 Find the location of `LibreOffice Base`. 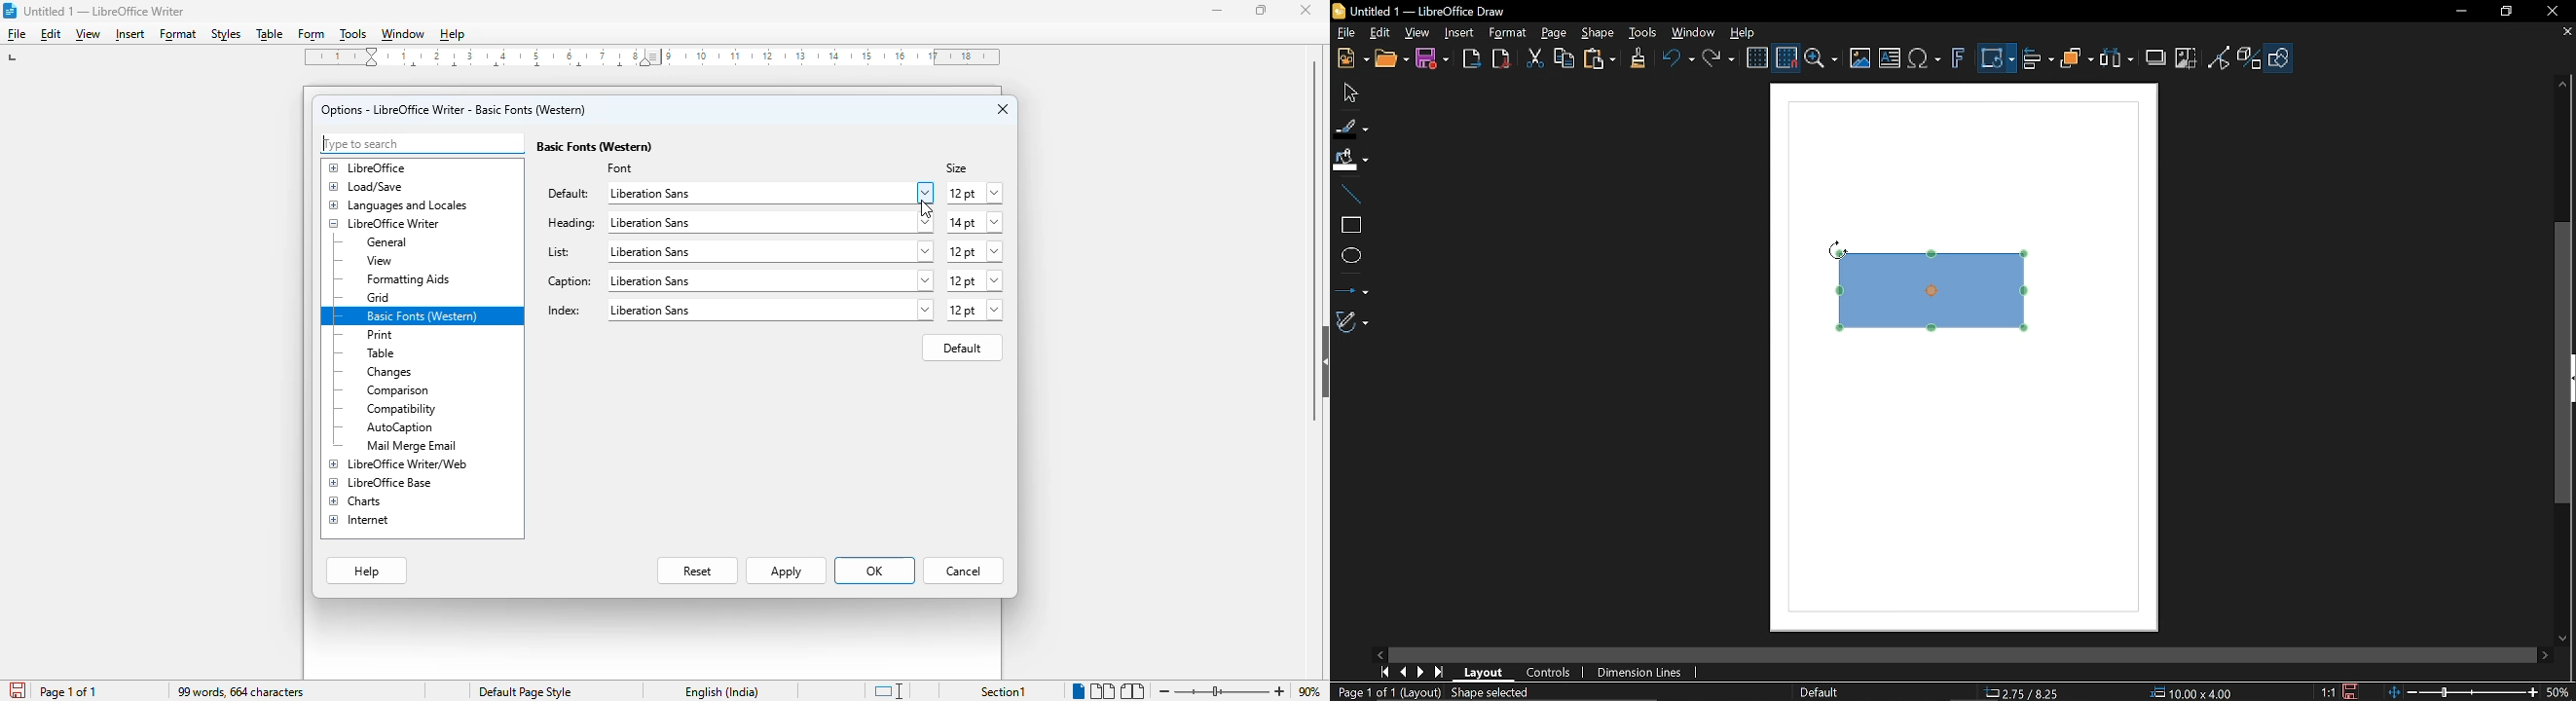

LibreOffice Base is located at coordinates (381, 483).